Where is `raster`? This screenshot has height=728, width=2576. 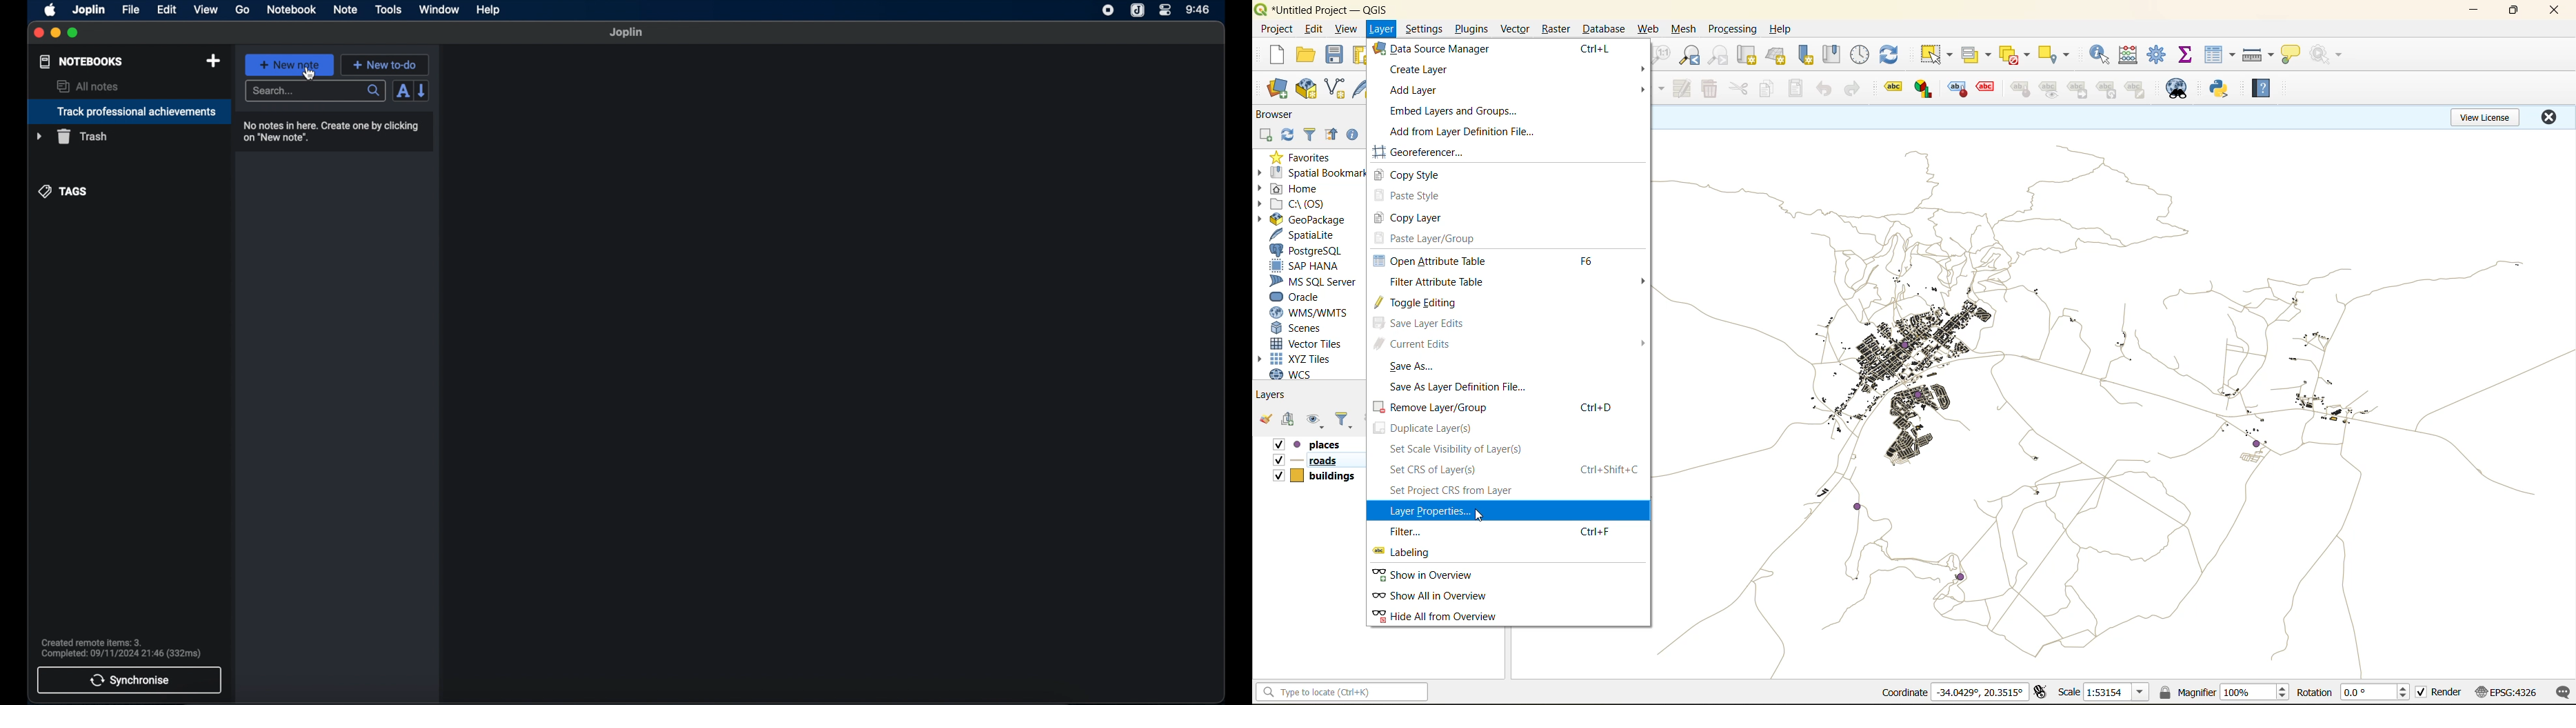
raster is located at coordinates (1556, 30).